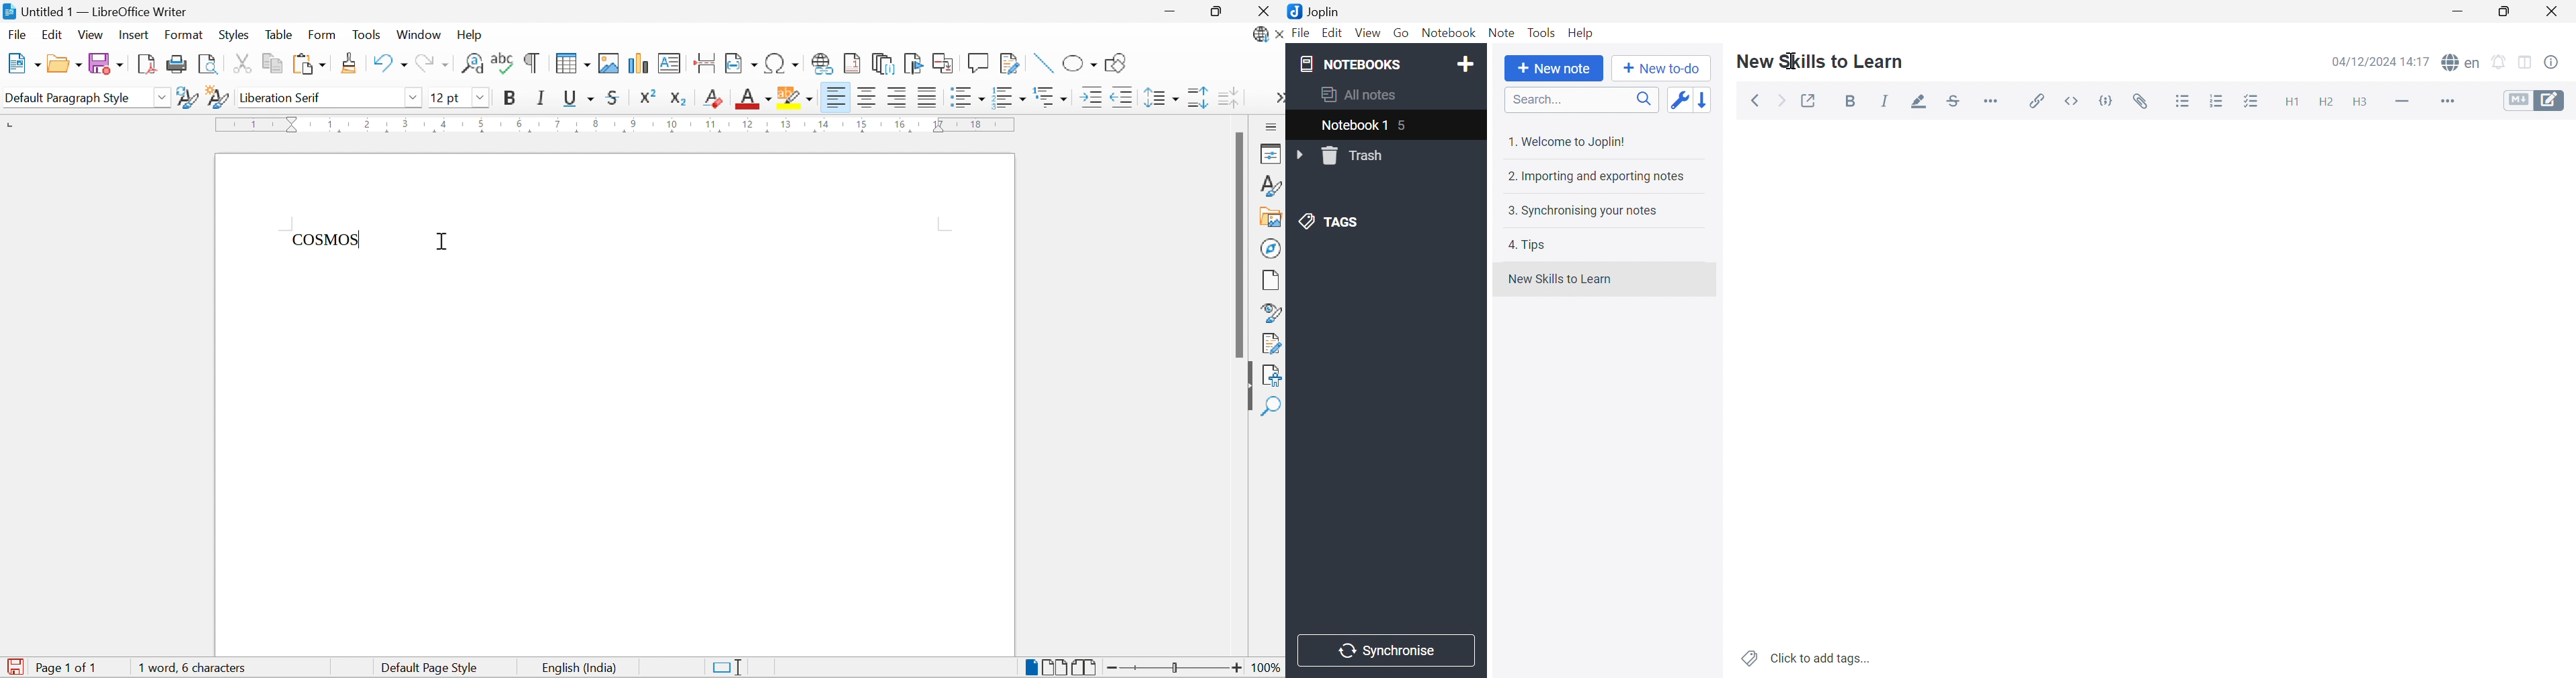 Image resolution: width=2576 pixels, height=700 pixels. What do you see at coordinates (1808, 658) in the screenshot?
I see `Click to add tags...` at bounding box center [1808, 658].